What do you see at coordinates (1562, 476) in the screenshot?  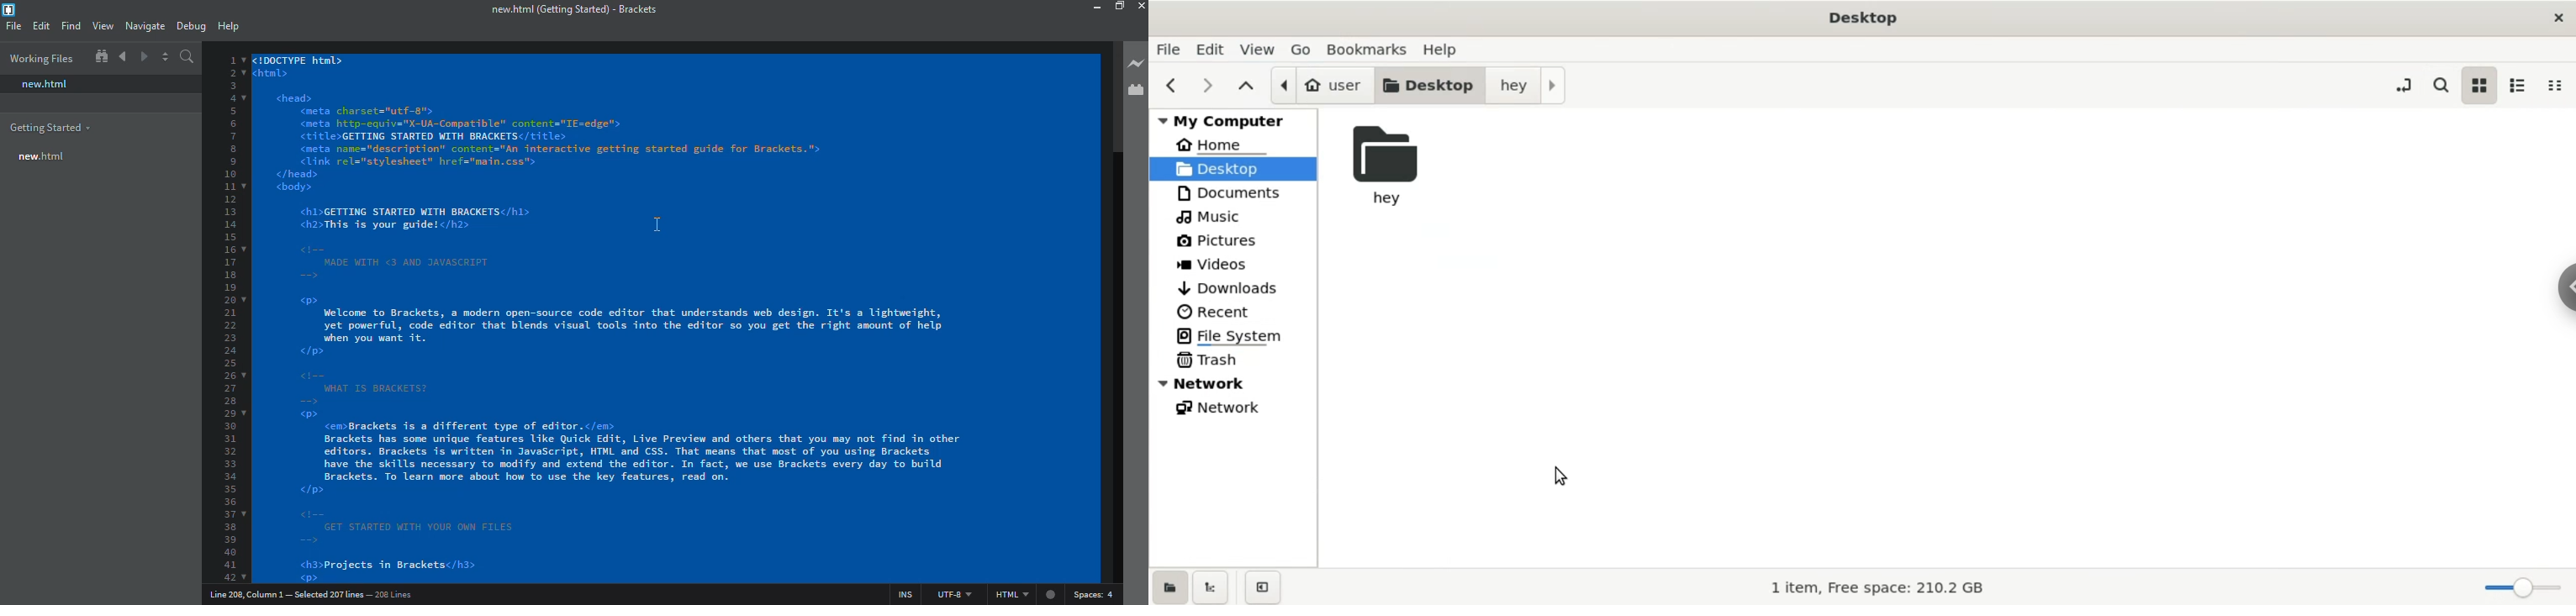 I see `cursor` at bounding box center [1562, 476].